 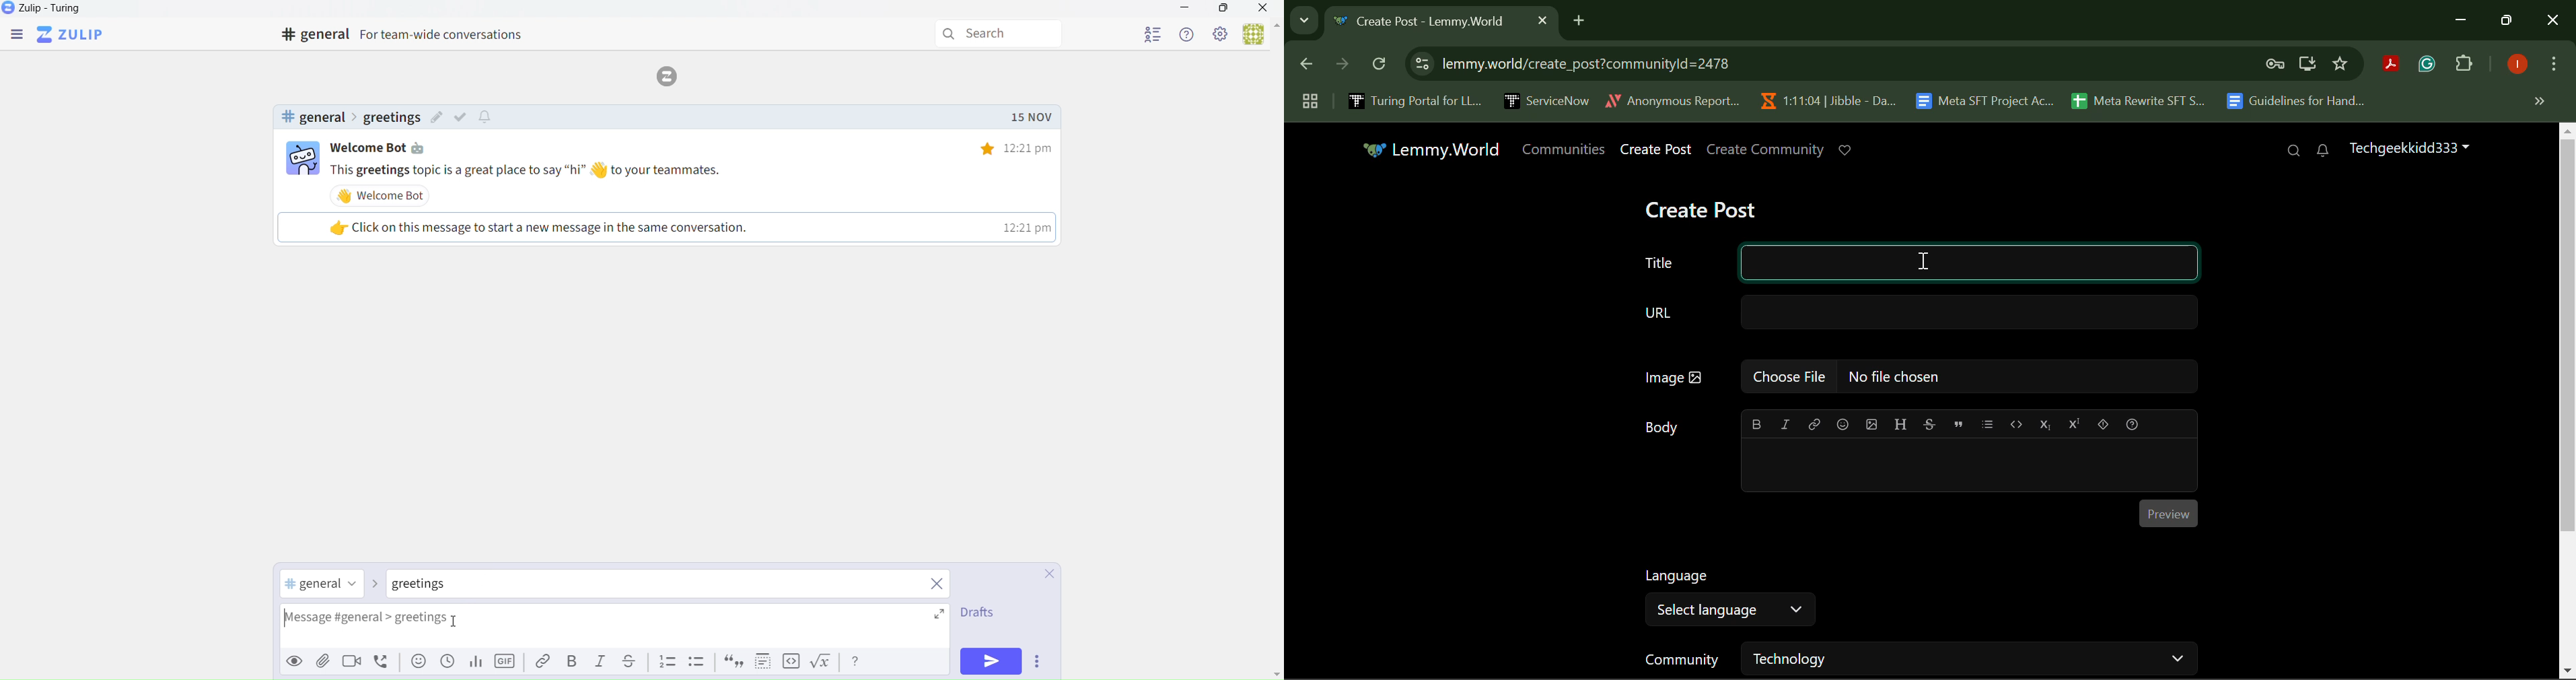 What do you see at coordinates (601, 664) in the screenshot?
I see `Italic` at bounding box center [601, 664].